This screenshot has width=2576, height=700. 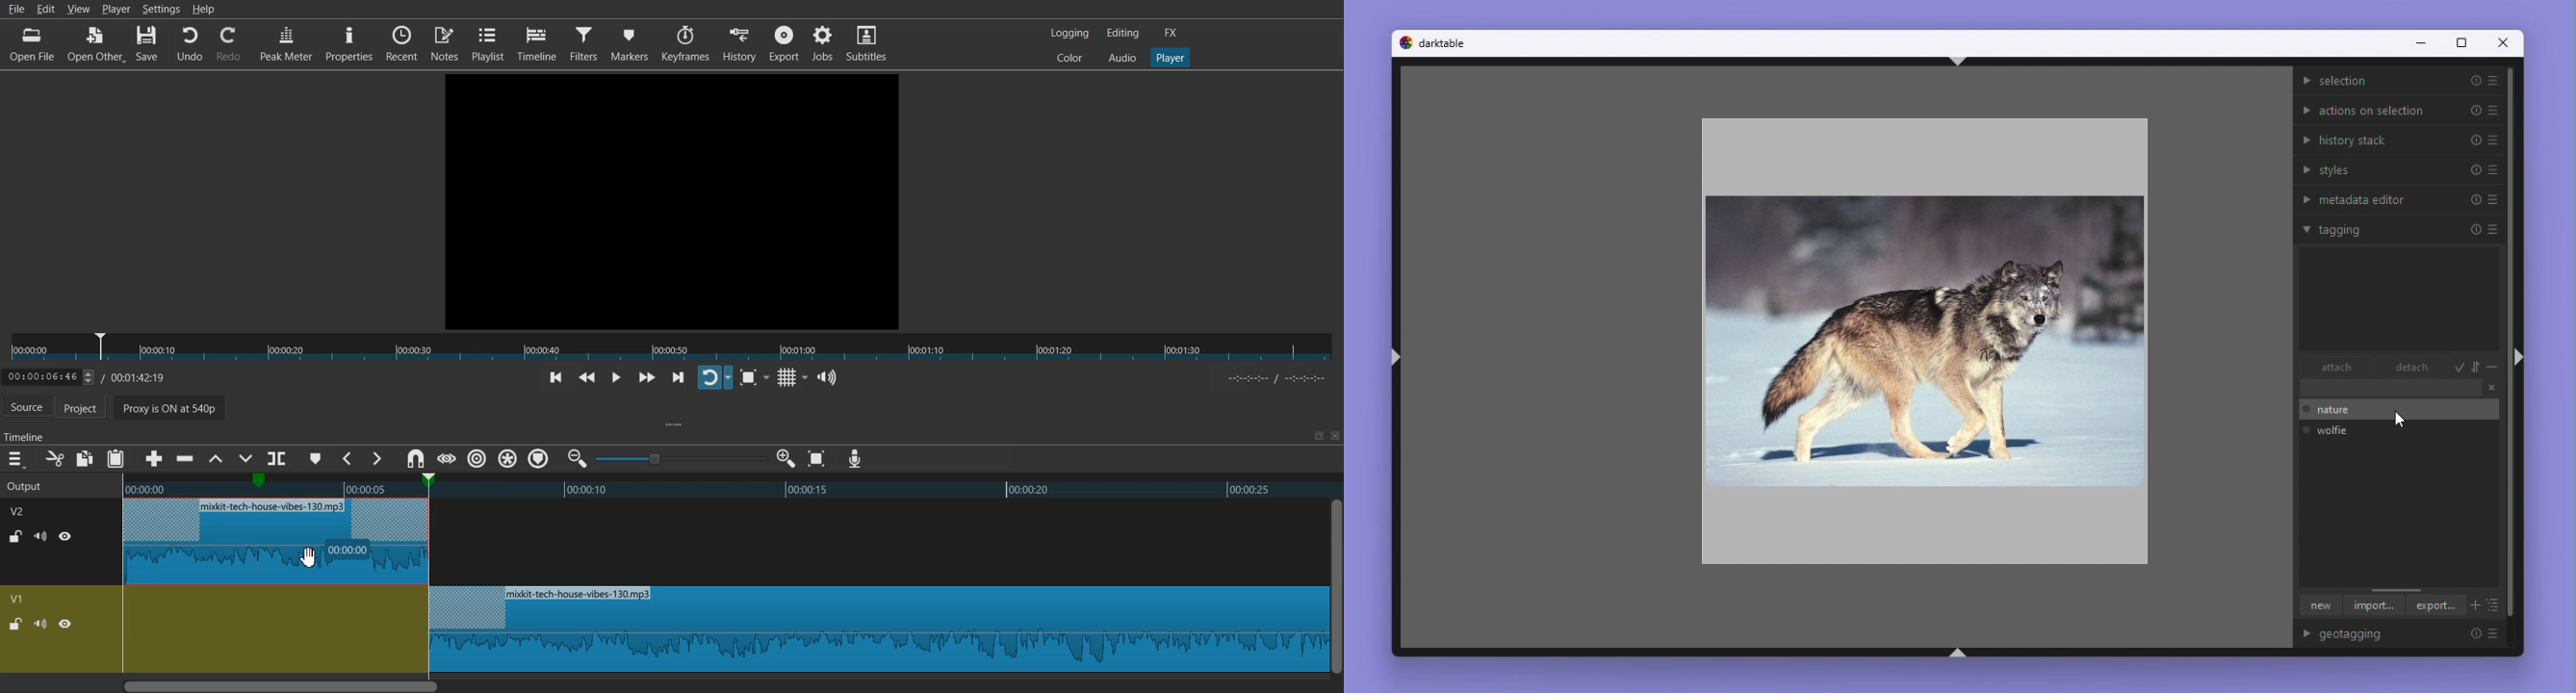 What do you see at coordinates (722, 486) in the screenshot?
I see `Timeline preview` at bounding box center [722, 486].